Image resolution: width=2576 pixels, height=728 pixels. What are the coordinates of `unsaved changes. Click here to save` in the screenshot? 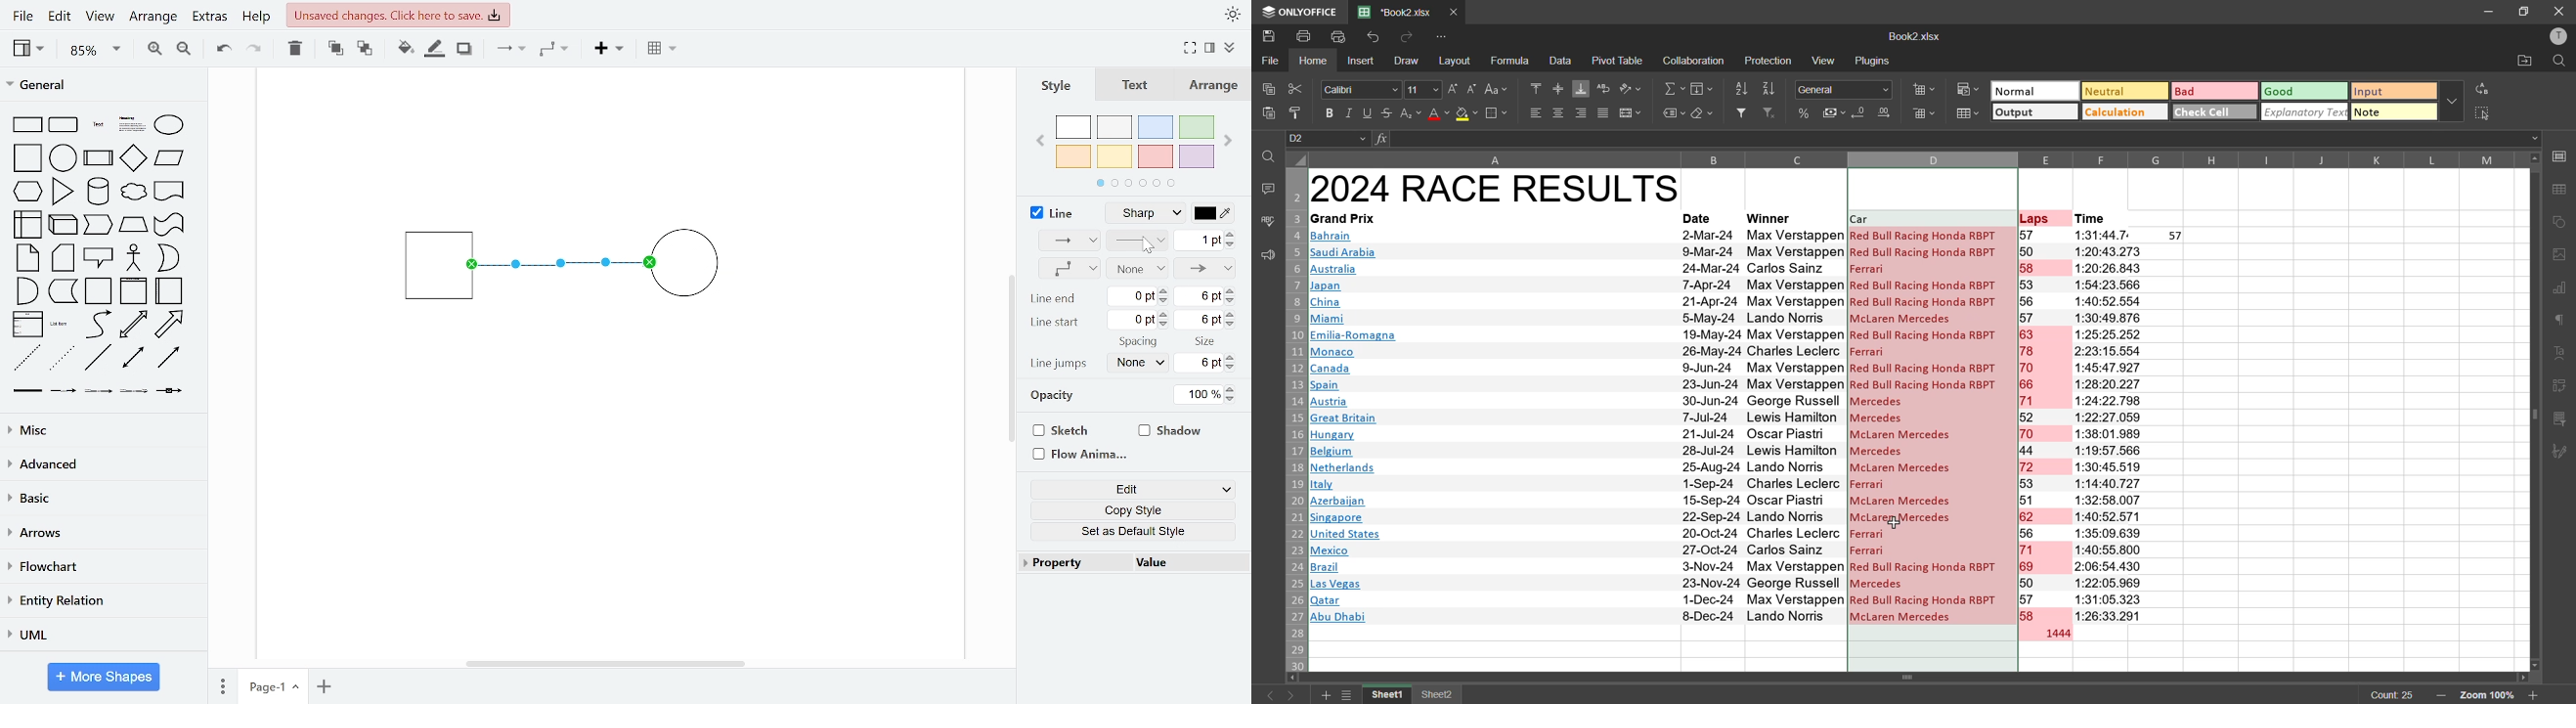 It's located at (399, 14).